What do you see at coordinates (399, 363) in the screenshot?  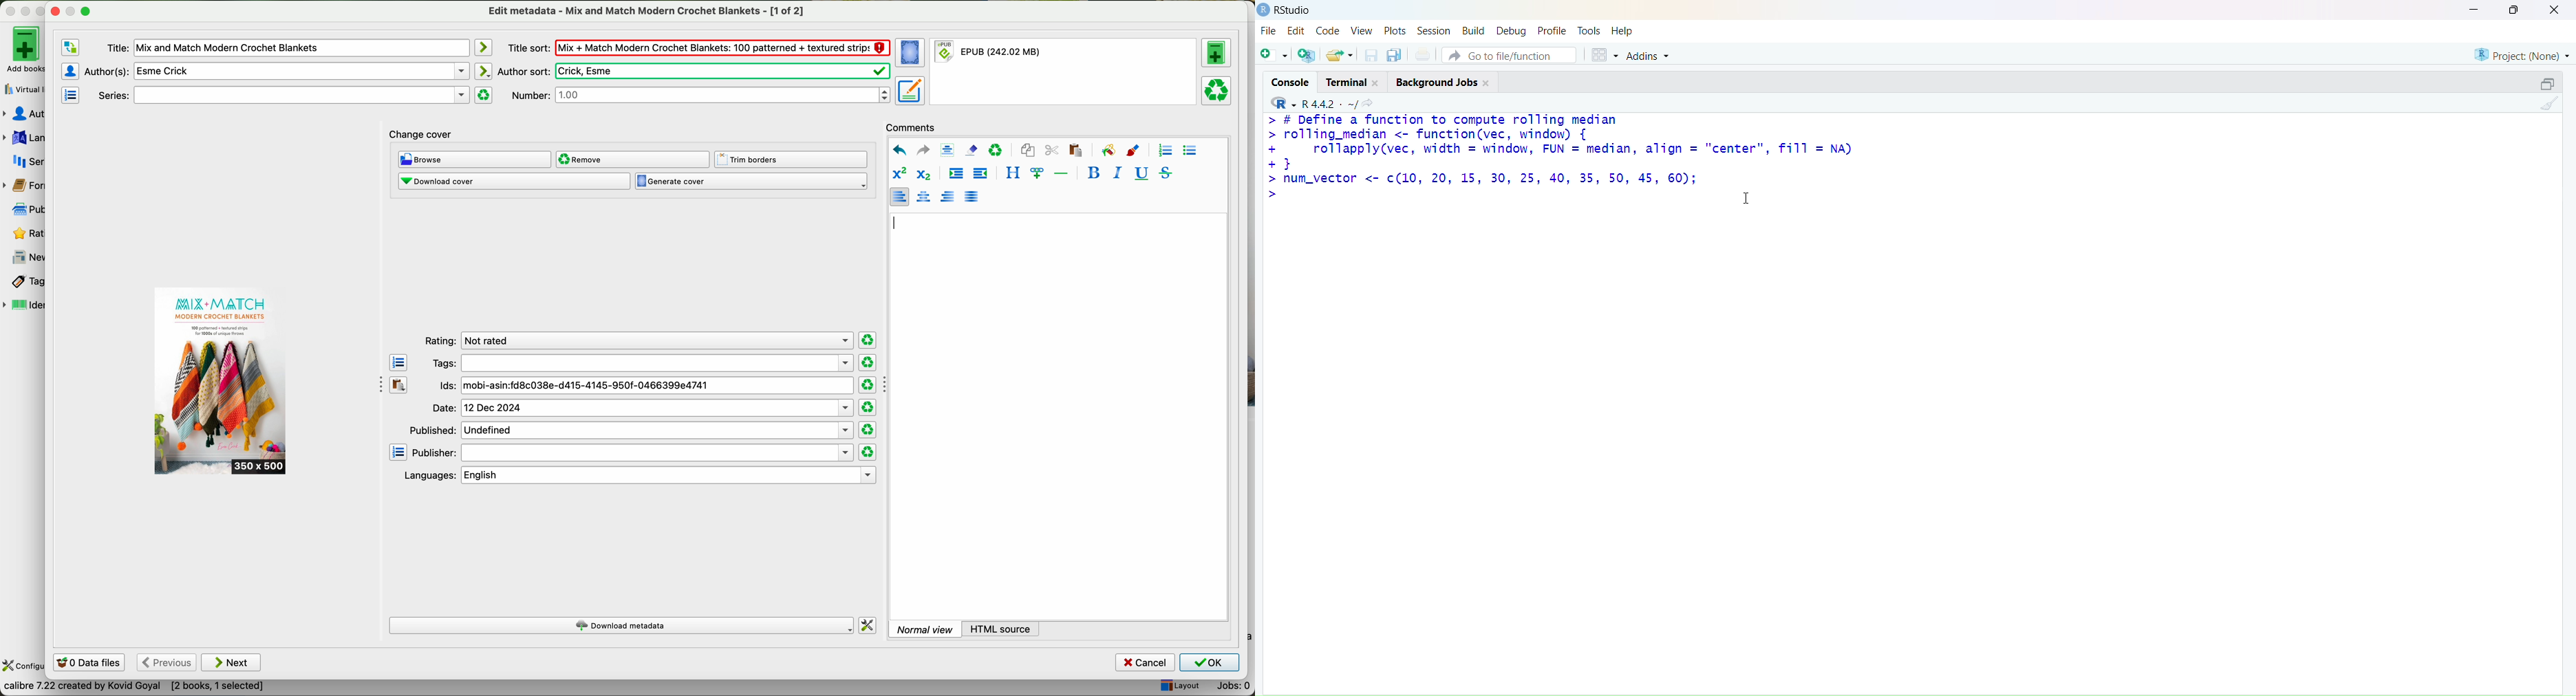 I see `open the tag editor` at bounding box center [399, 363].